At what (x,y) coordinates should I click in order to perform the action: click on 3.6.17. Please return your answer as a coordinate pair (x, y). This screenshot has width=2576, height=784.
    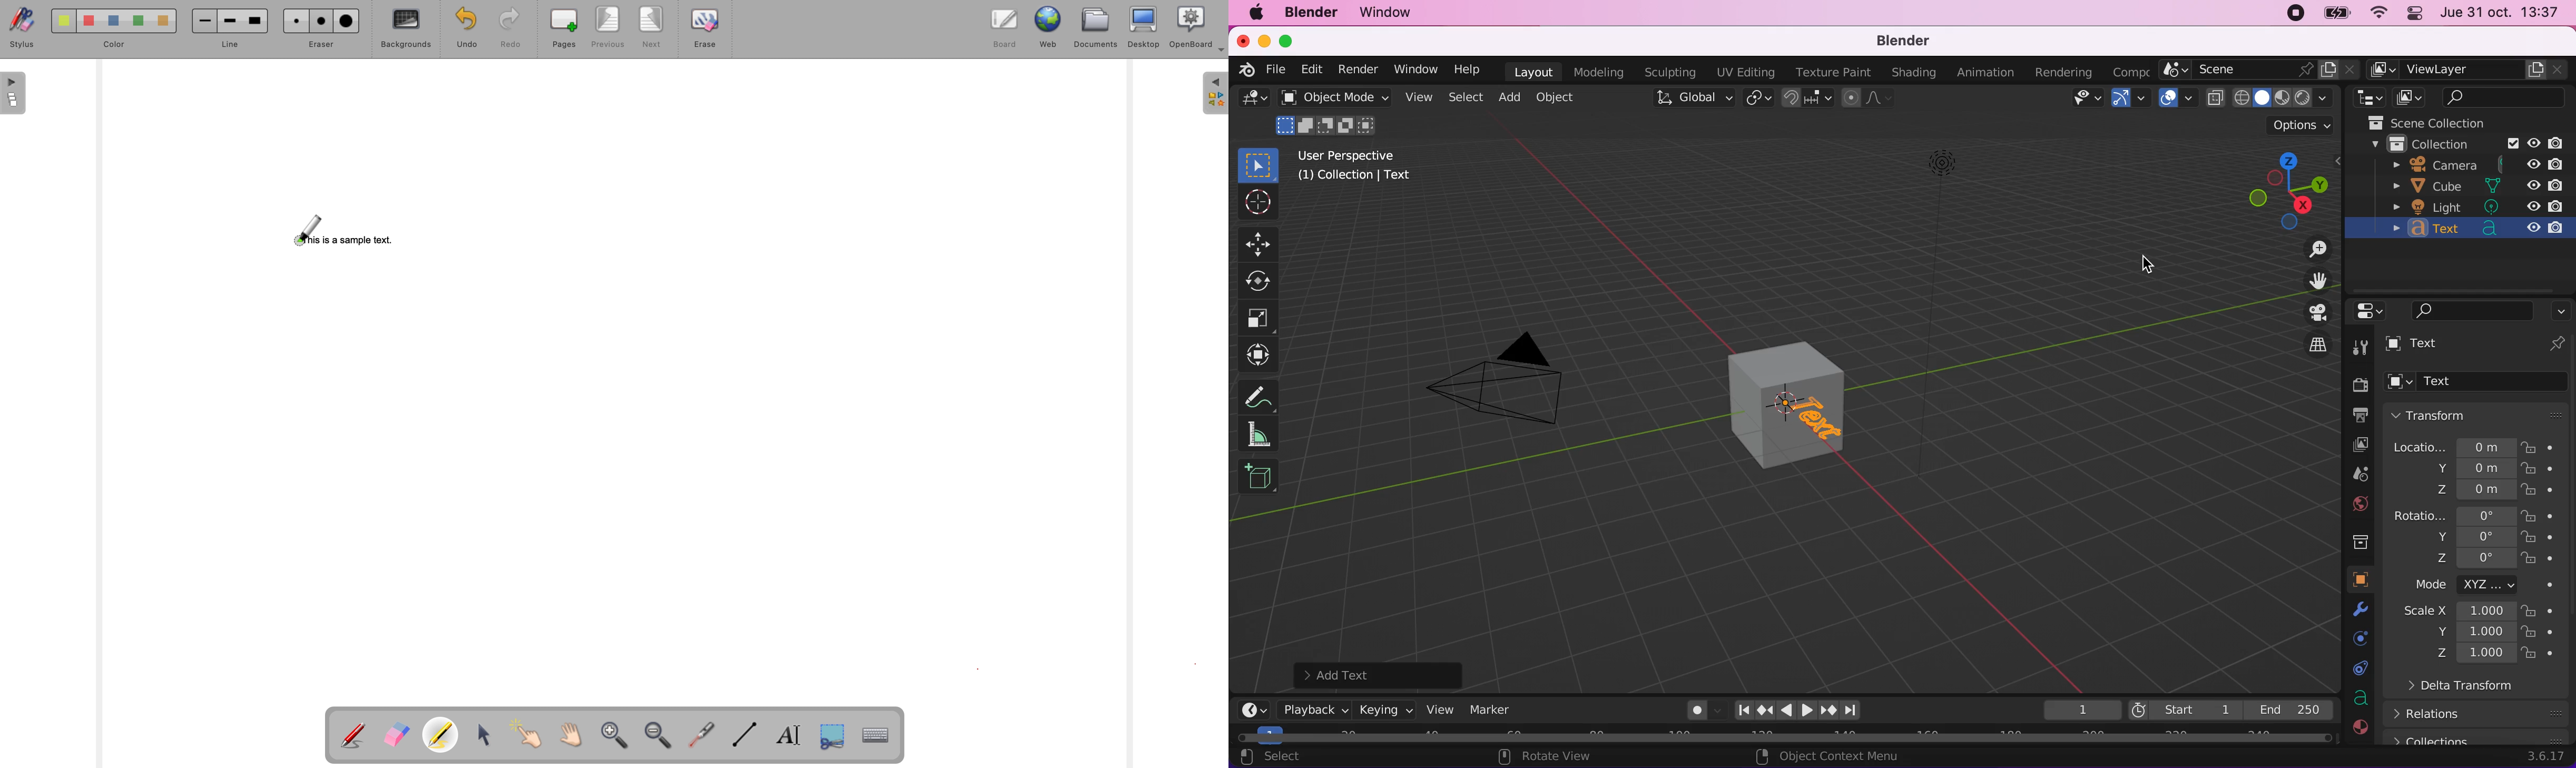
    Looking at the image, I should click on (2543, 756).